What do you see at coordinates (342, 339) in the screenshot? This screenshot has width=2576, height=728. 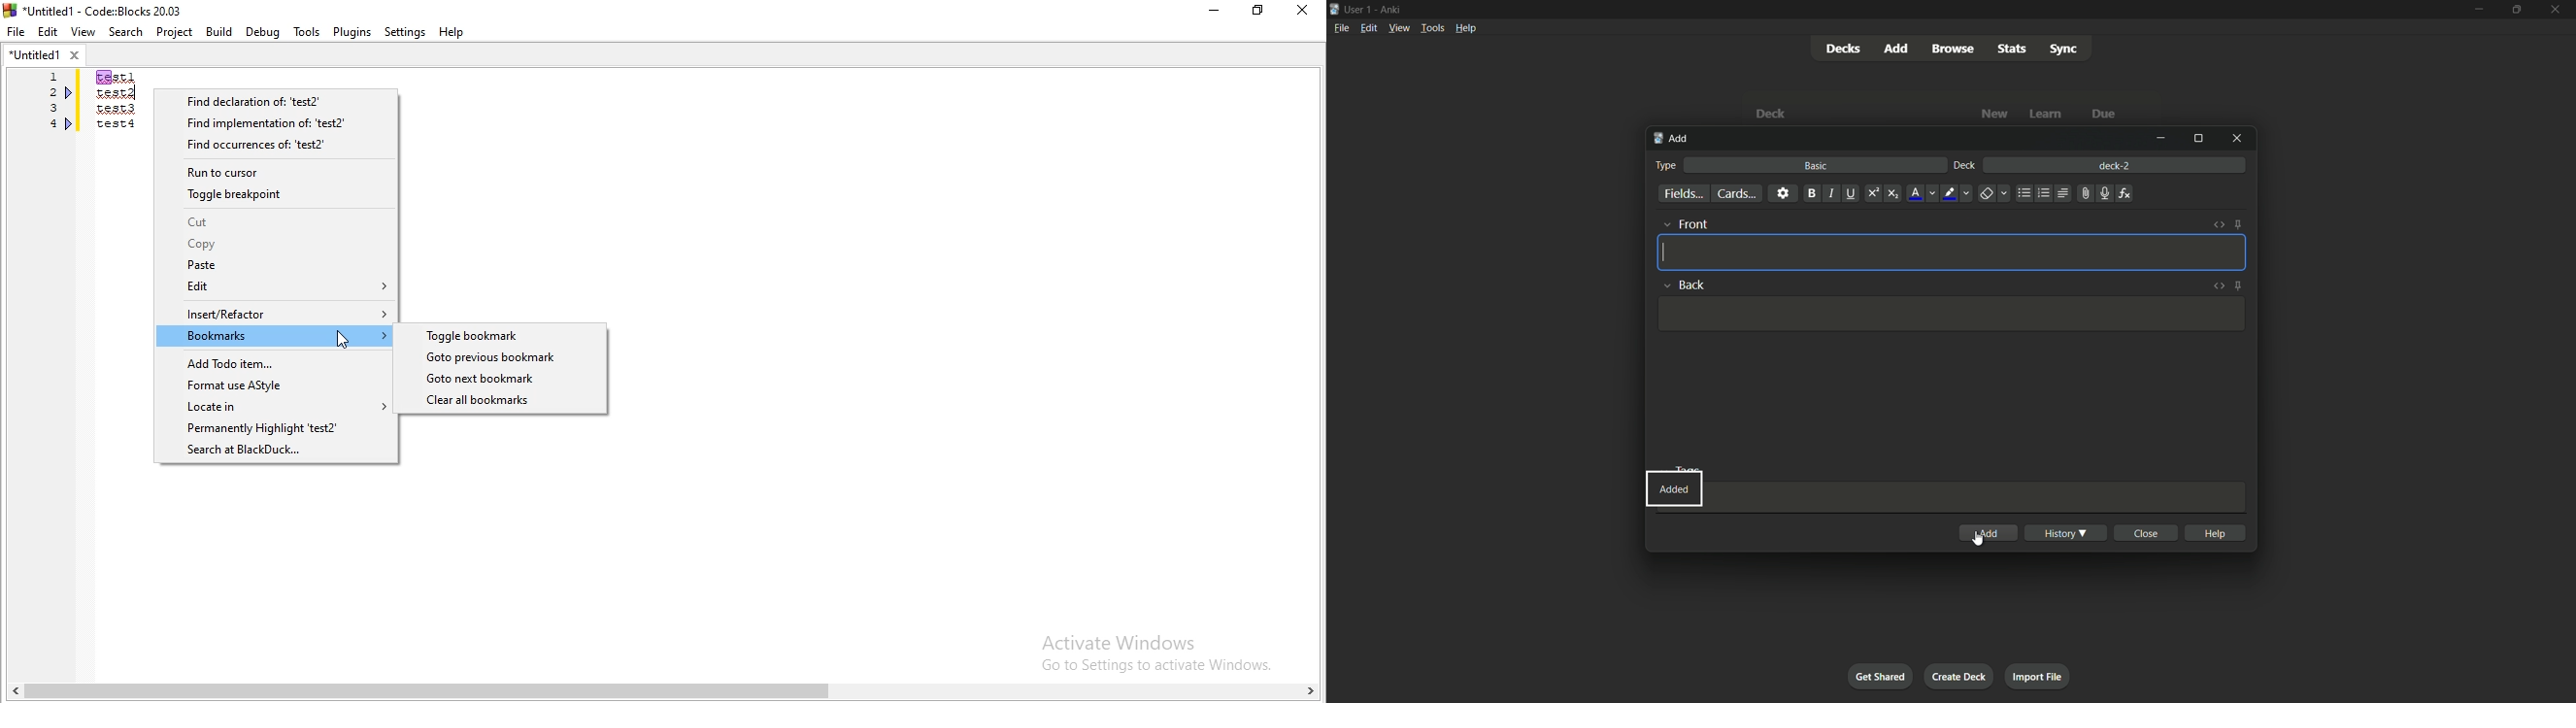 I see `Cursor on Bookmark` at bounding box center [342, 339].